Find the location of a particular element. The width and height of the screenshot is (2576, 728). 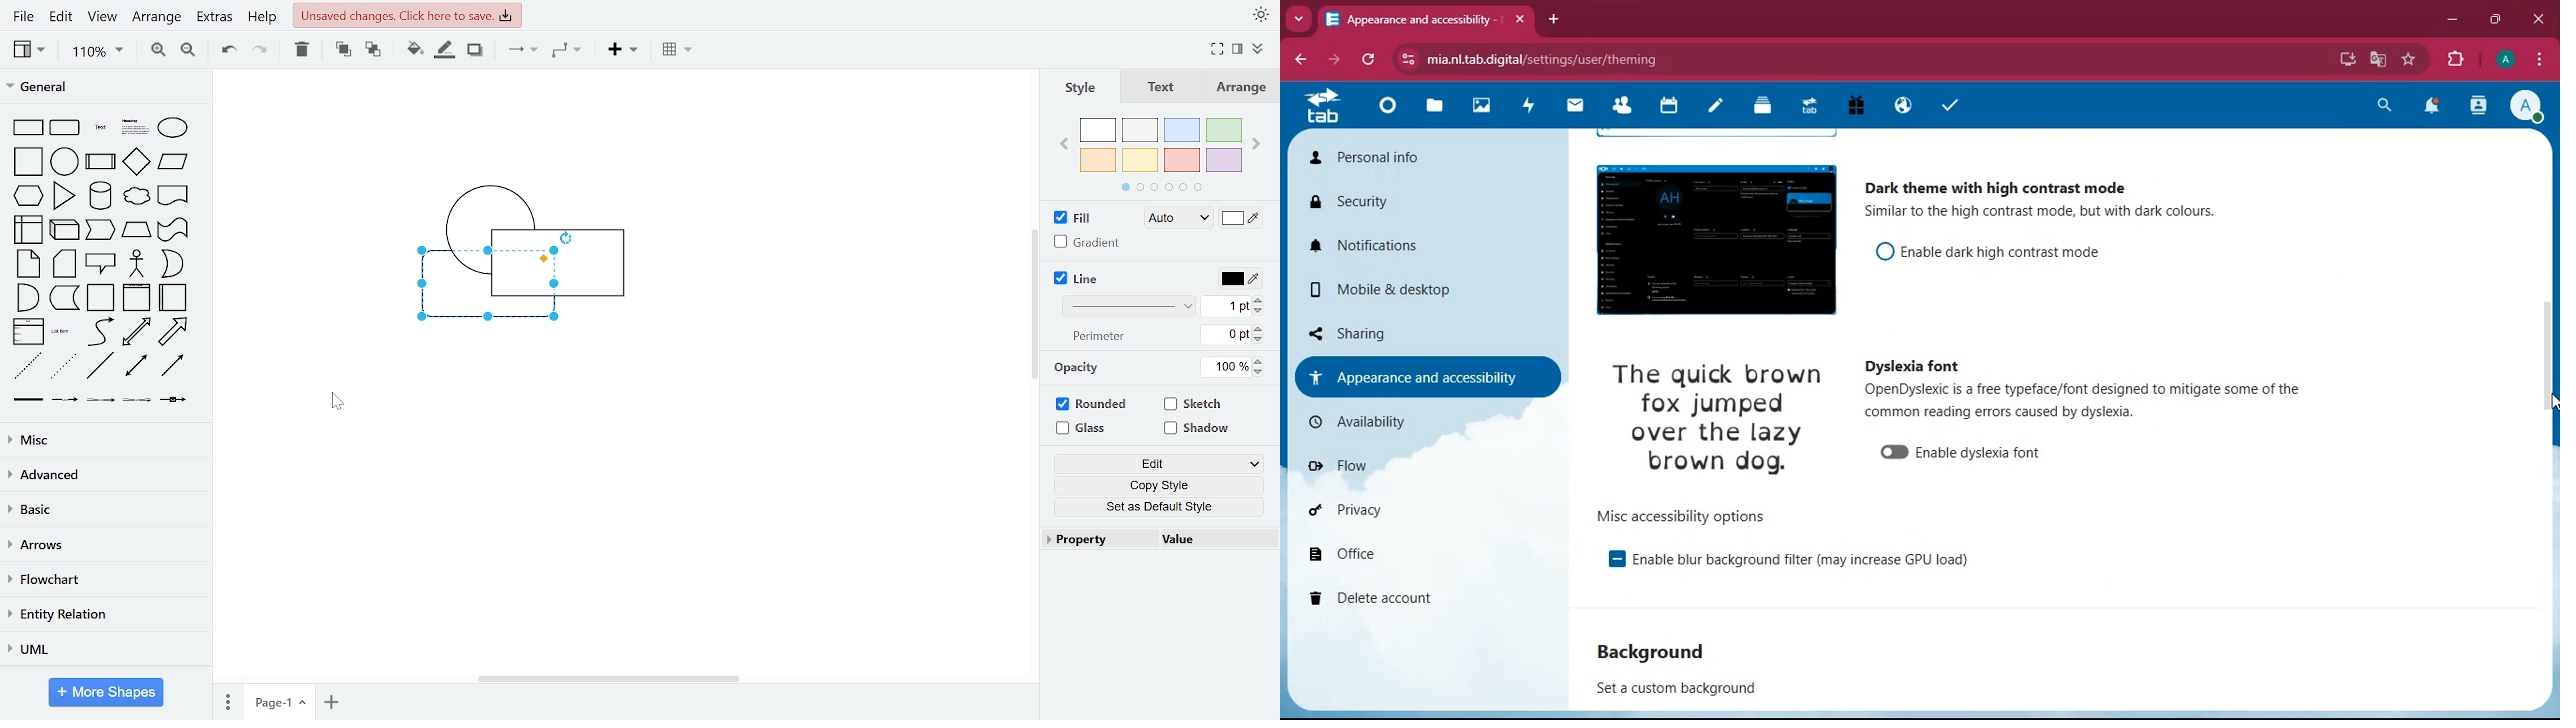

previous is located at coordinates (1064, 146).